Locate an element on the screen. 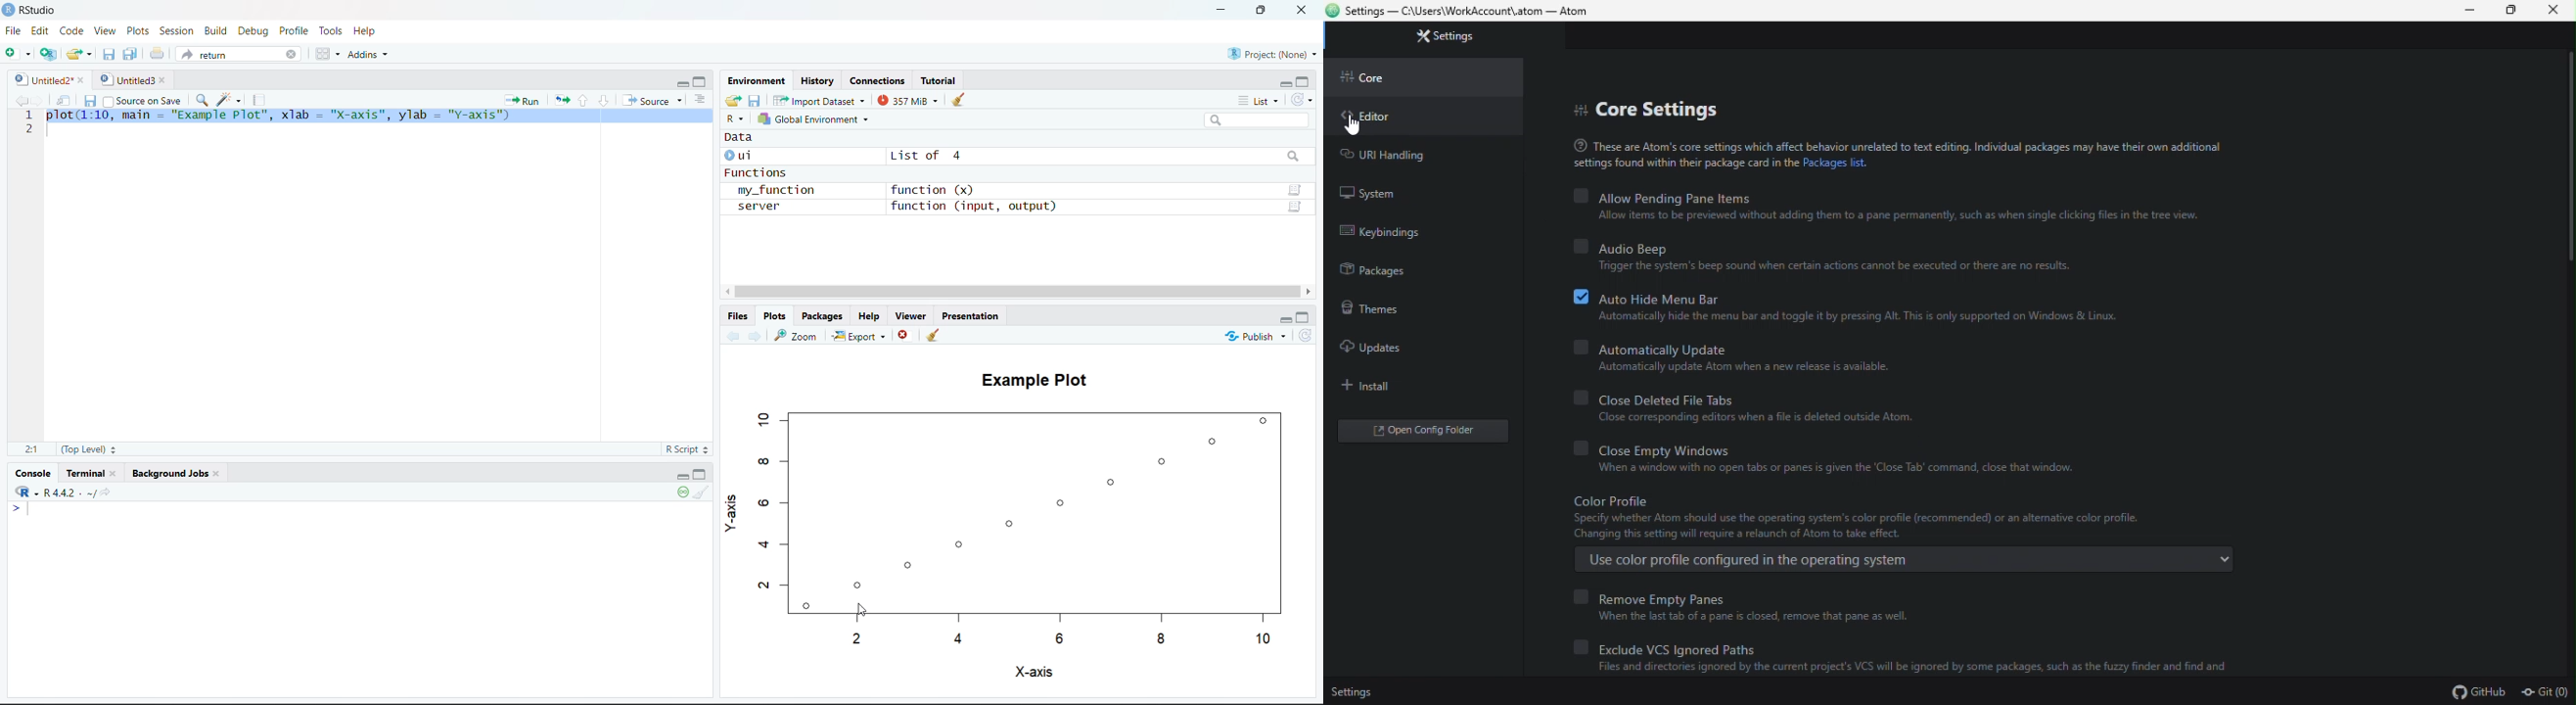  Save all open documents (Ctrl + Alt + S) is located at coordinates (131, 55).